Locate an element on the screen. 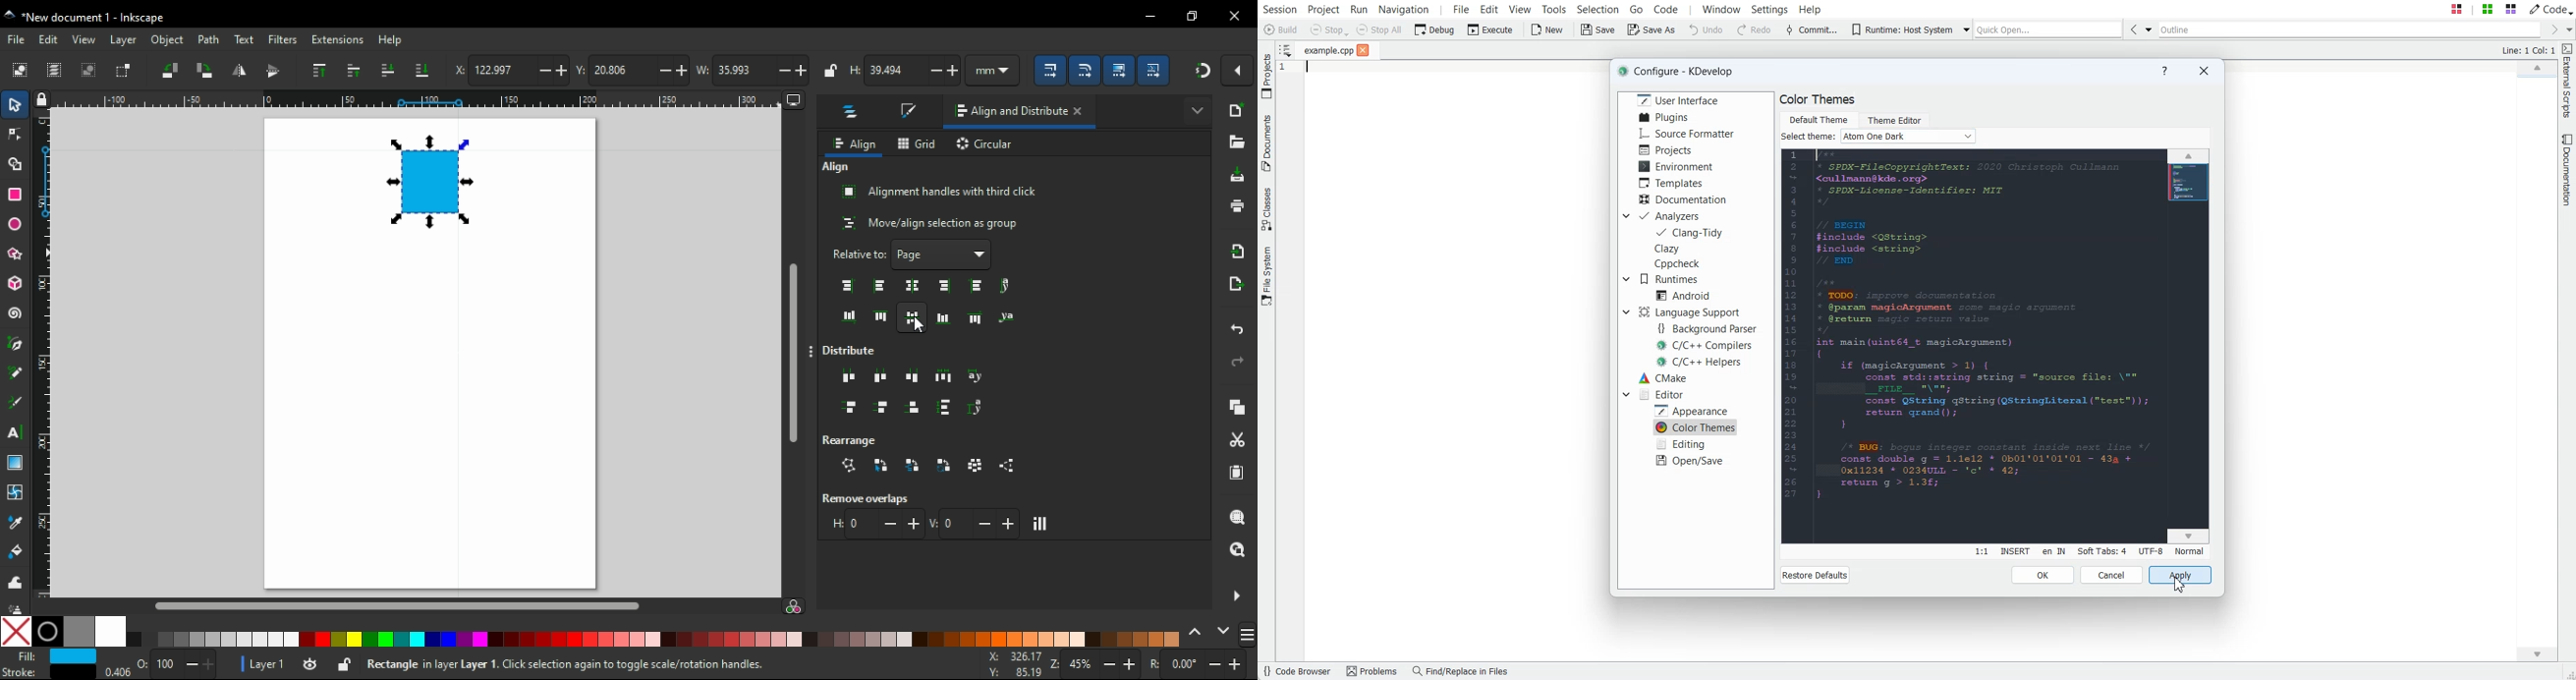  text is located at coordinates (243, 40).